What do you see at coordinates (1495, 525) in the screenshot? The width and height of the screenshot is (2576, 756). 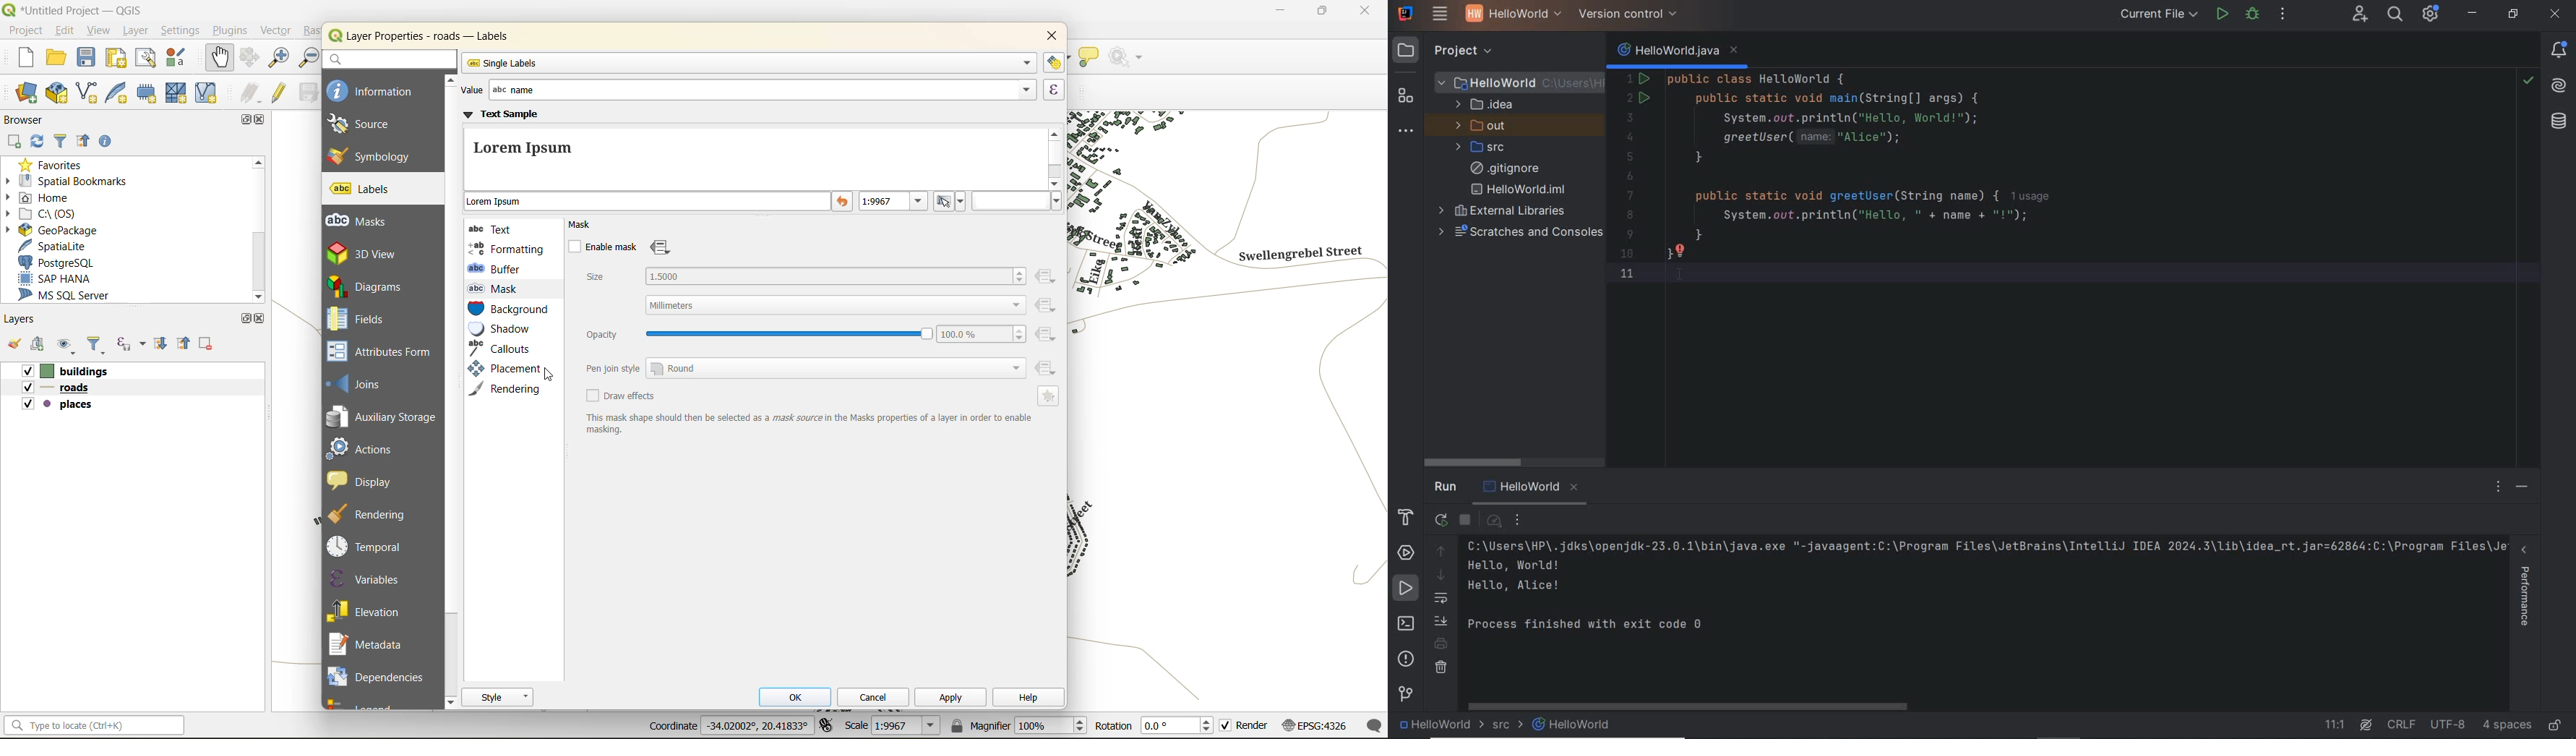 I see `profile the process` at bounding box center [1495, 525].